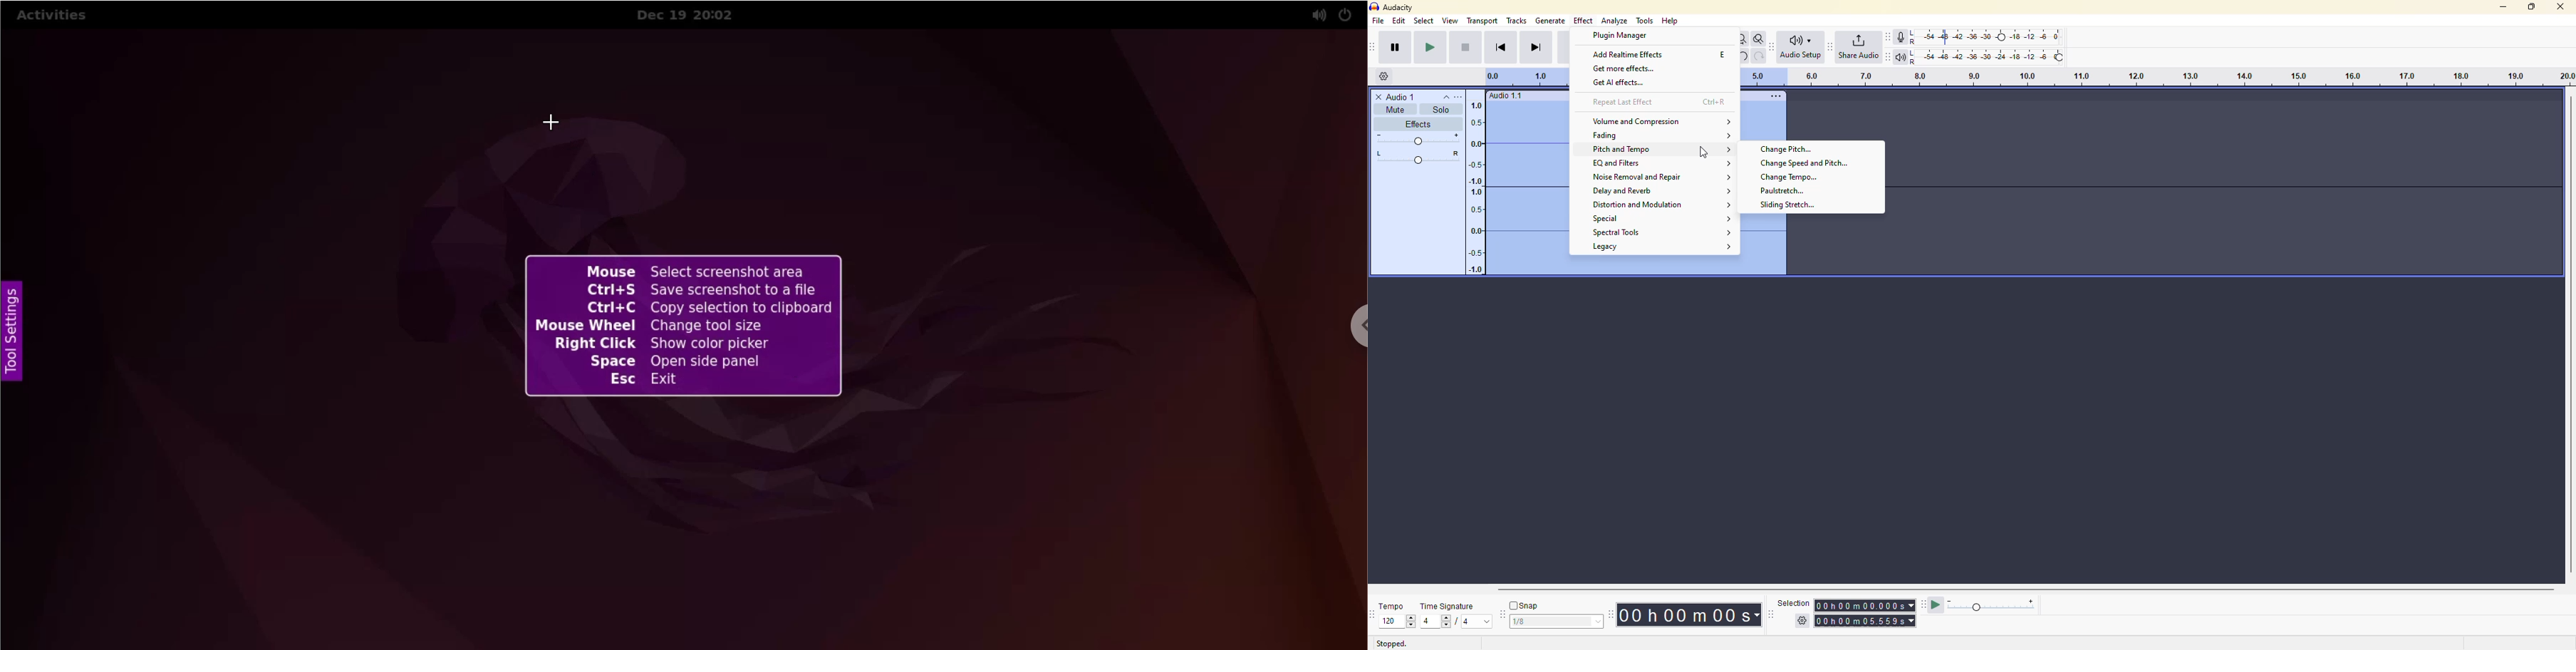 The width and height of the screenshot is (2576, 672). Describe the element at coordinates (1373, 615) in the screenshot. I see `time signature toolbar` at that location.